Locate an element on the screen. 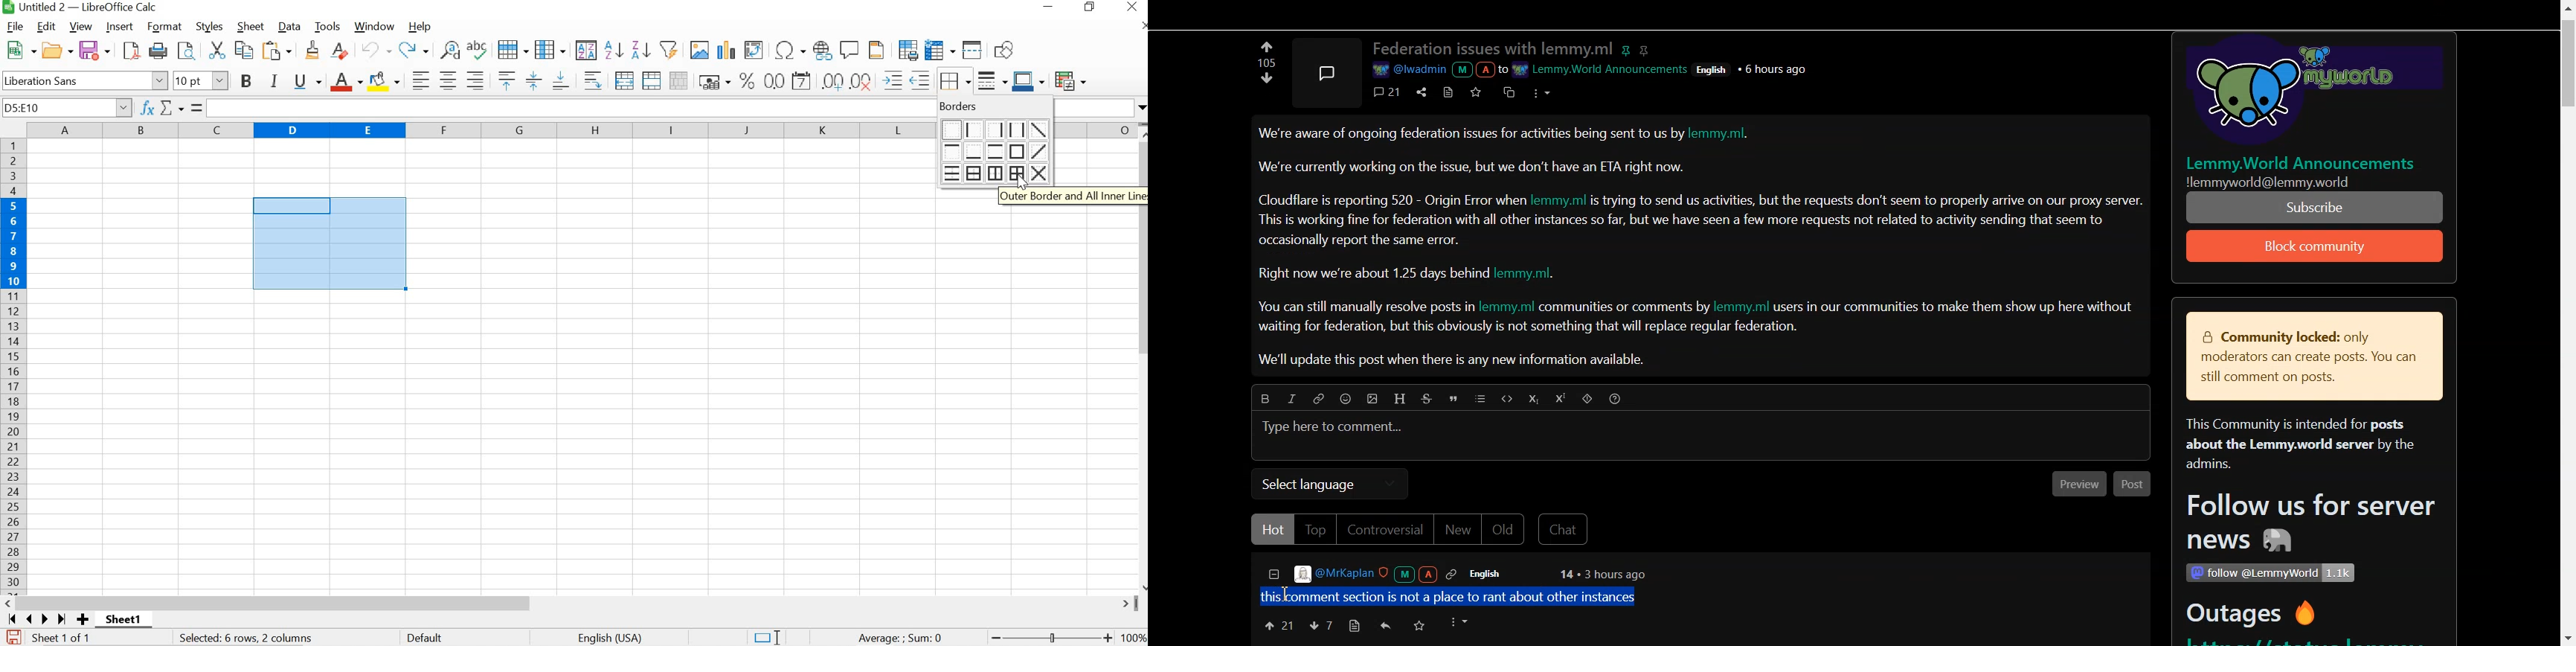 The width and height of the screenshot is (2576, 672). We're currently working on the issue, but we don’t have an ETA right now. is located at coordinates (1473, 167).